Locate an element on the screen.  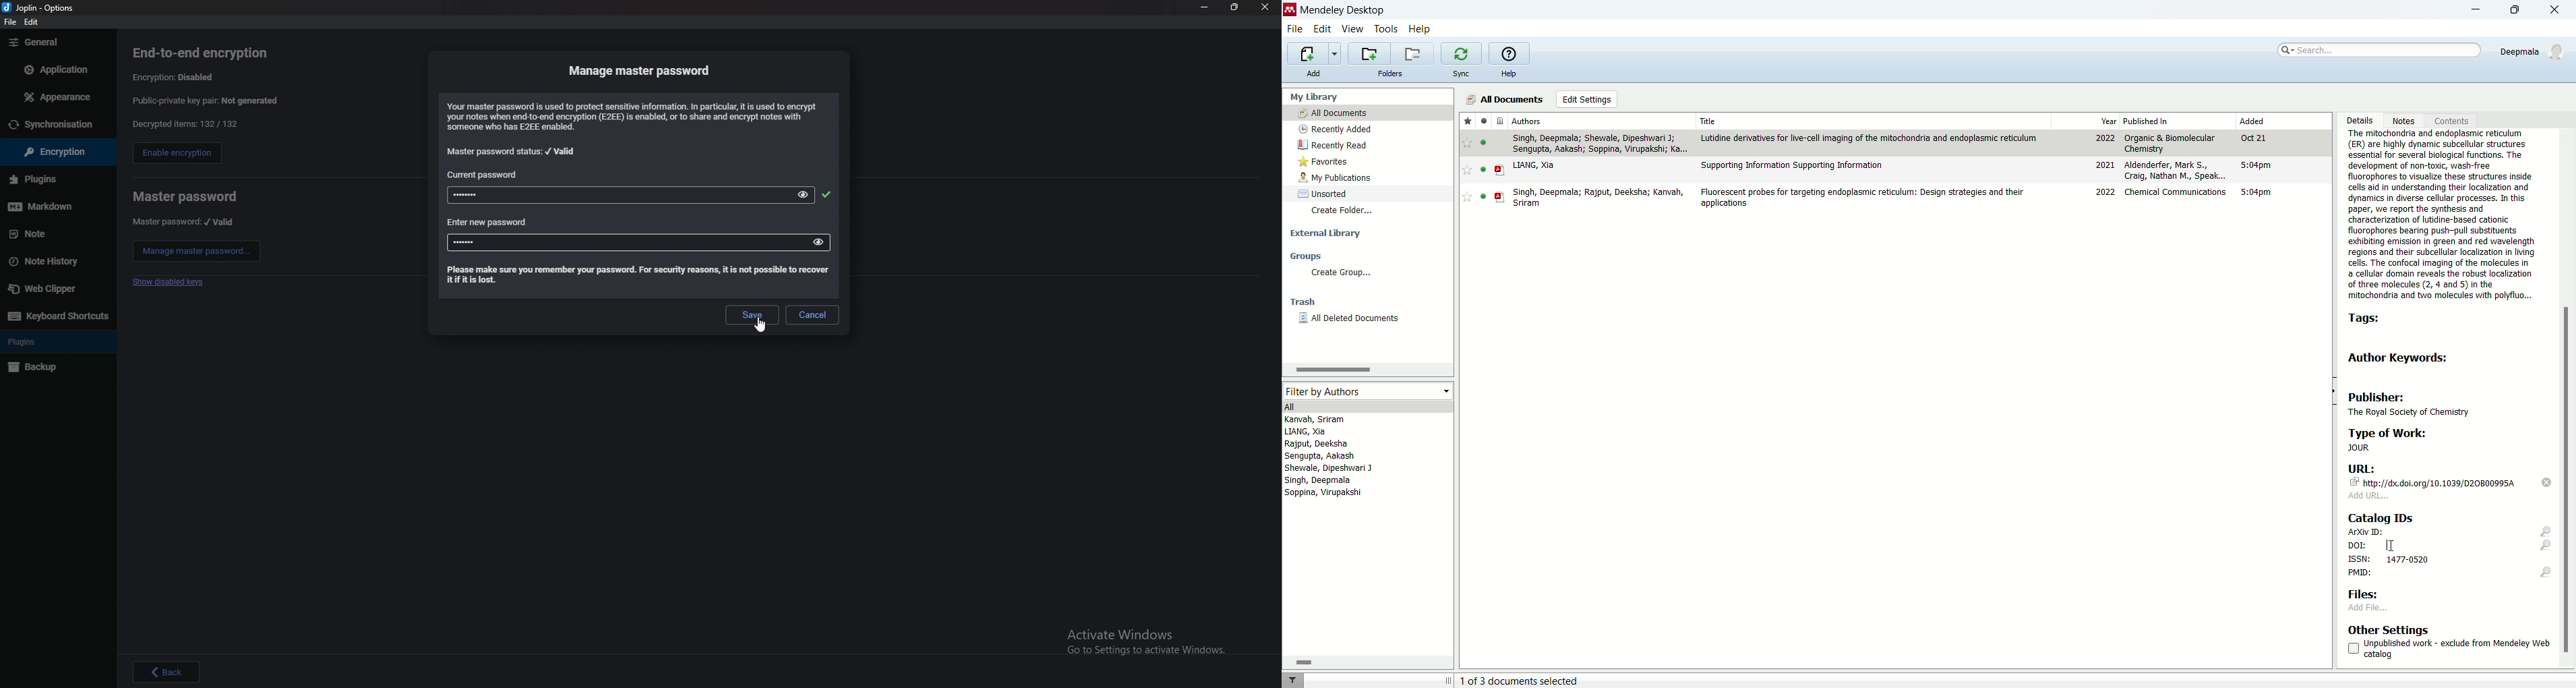
singh, deepmala is located at coordinates (1319, 480).